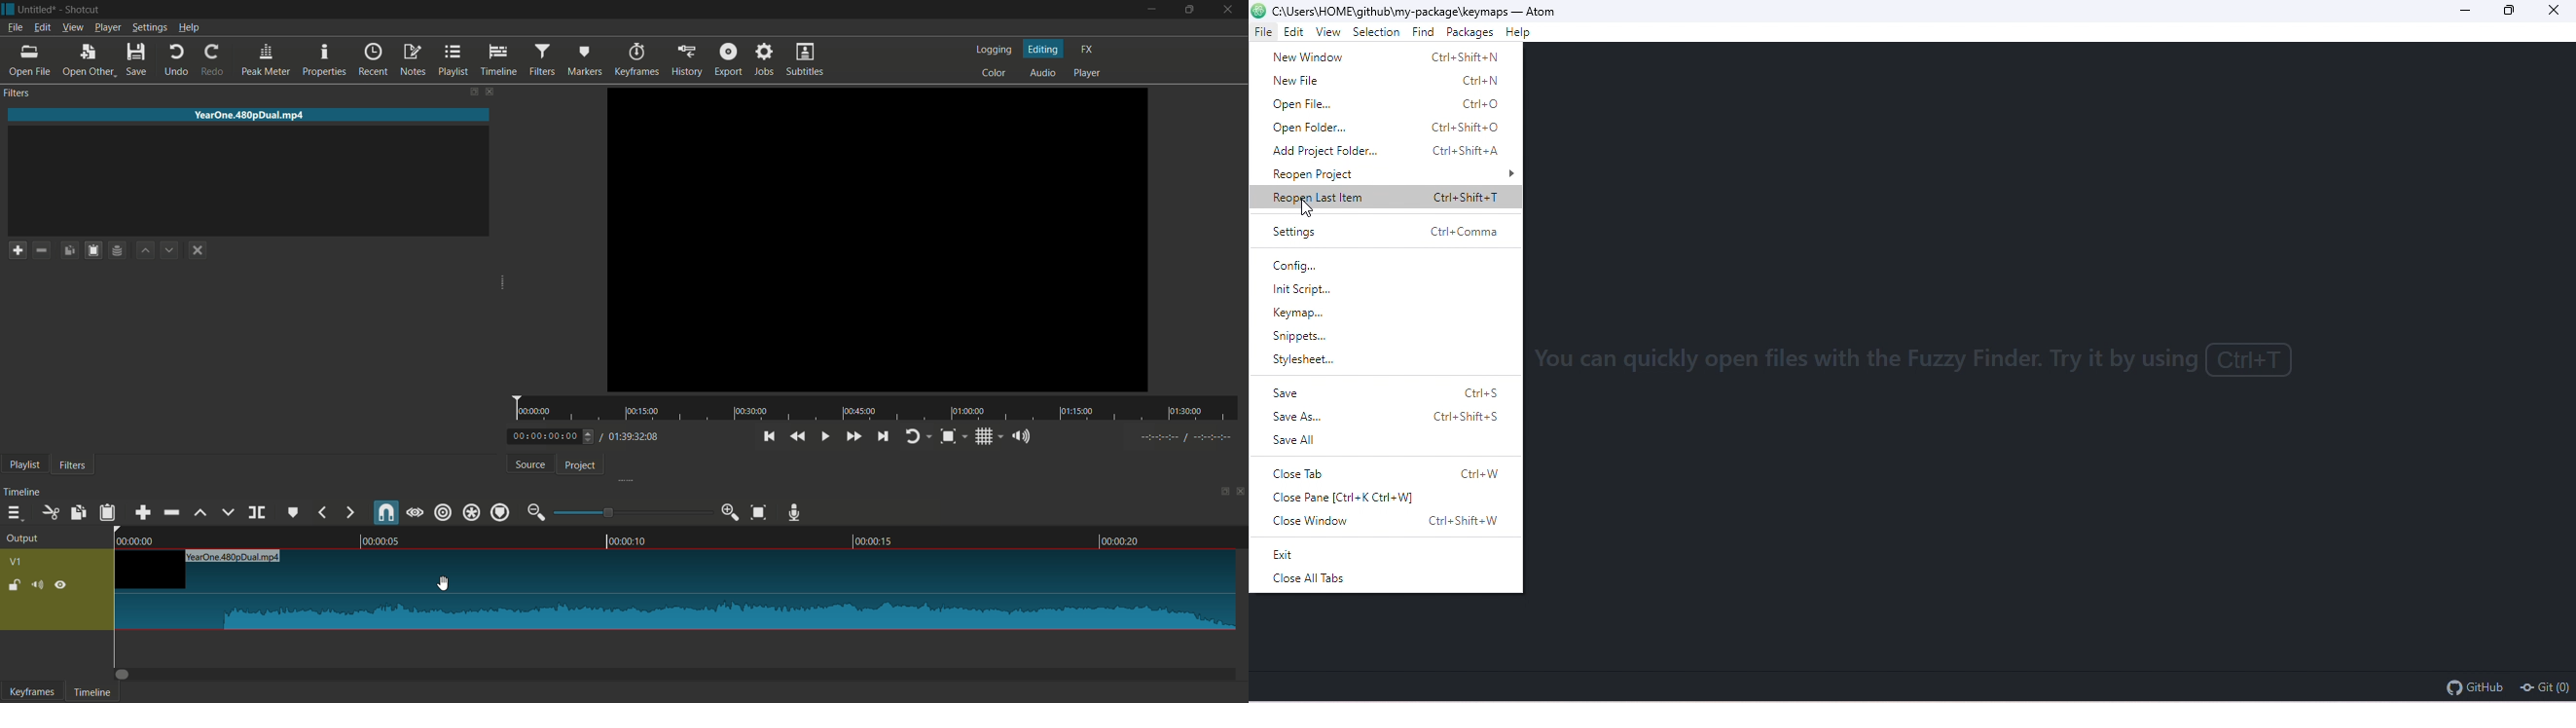 The width and height of the screenshot is (2576, 728). Describe the element at coordinates (170, 249) in the screenshot. I see `move filter down` at that location.